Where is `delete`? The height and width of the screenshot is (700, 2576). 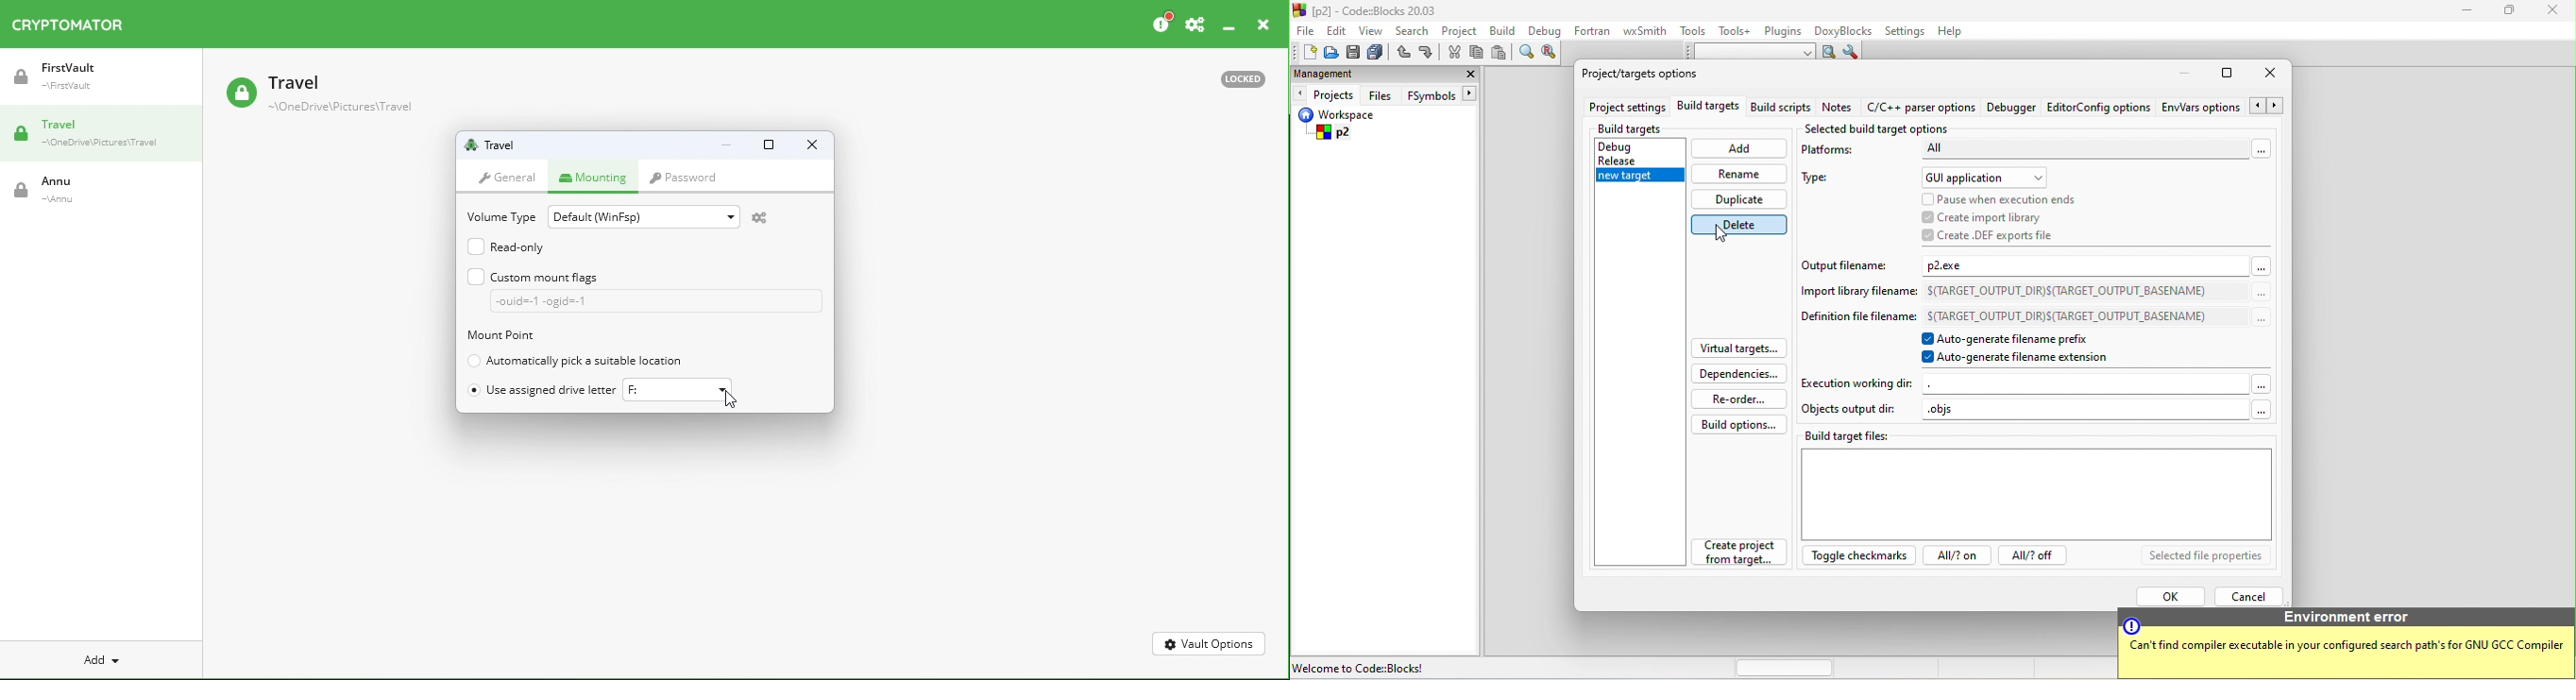 delete is located at coordinates (1741, 225).